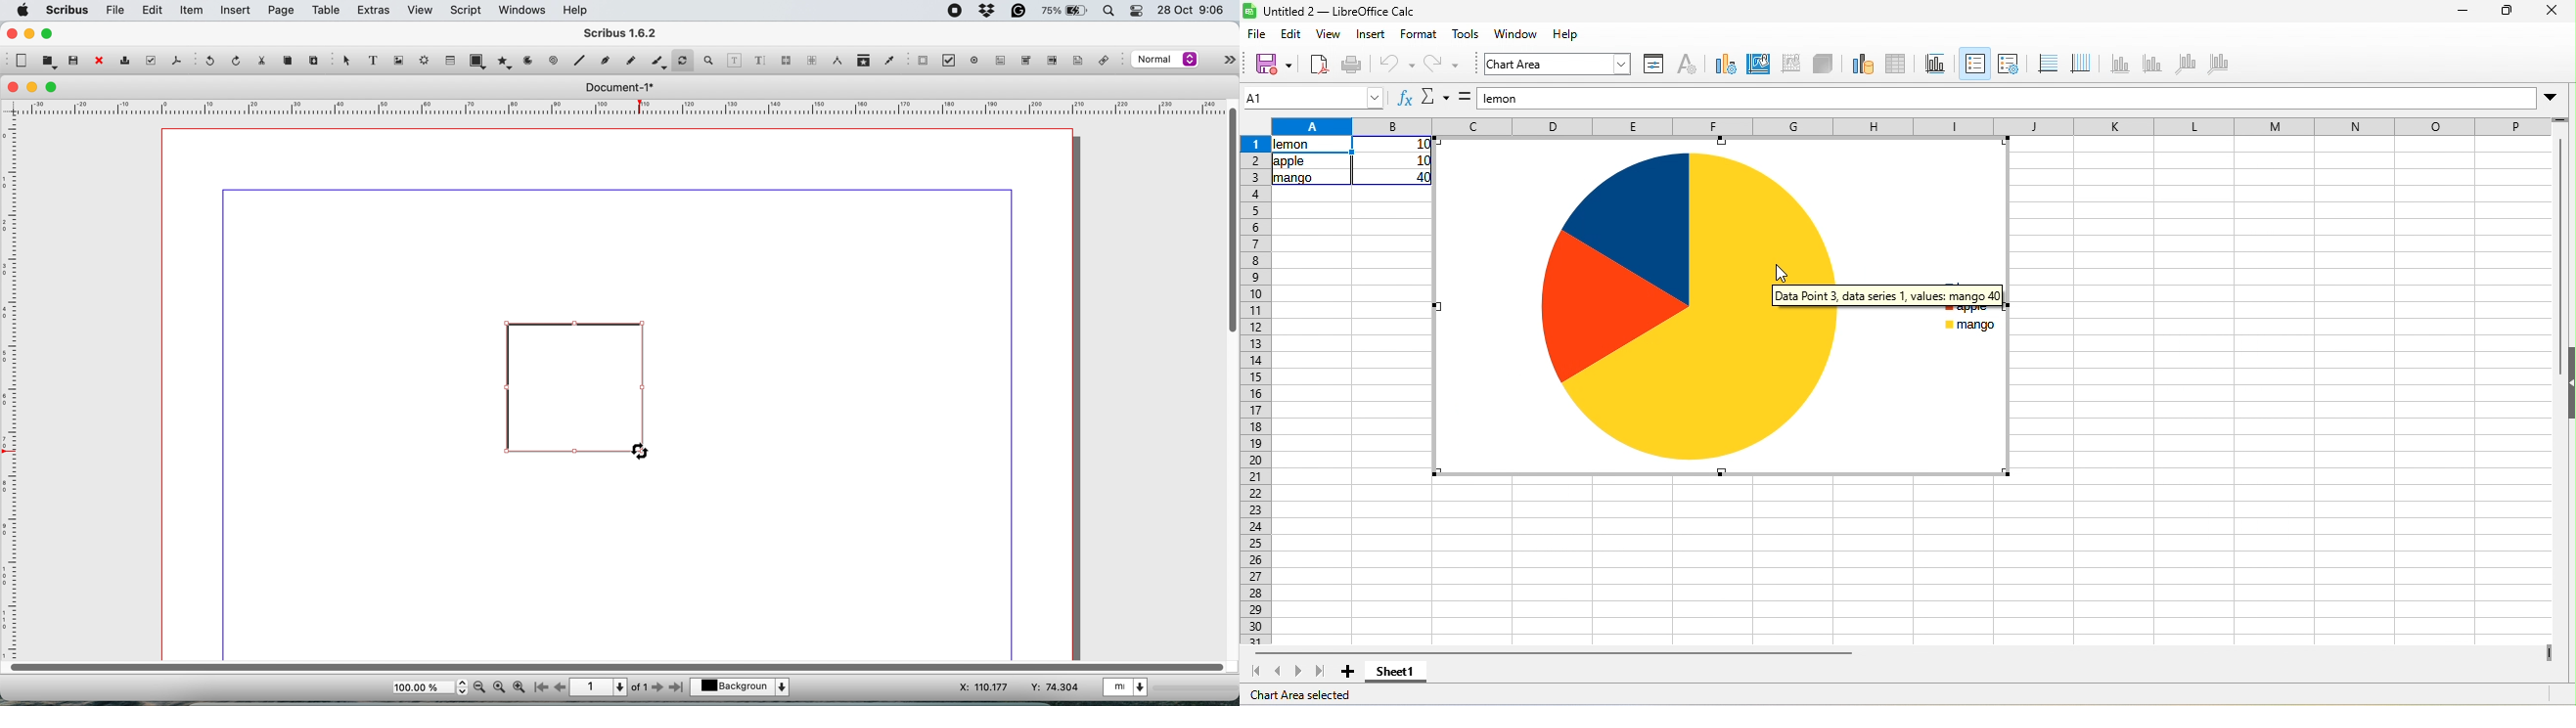  Describe the element at coordinates (328, 12) in the screenshot. I see `table` at that location.